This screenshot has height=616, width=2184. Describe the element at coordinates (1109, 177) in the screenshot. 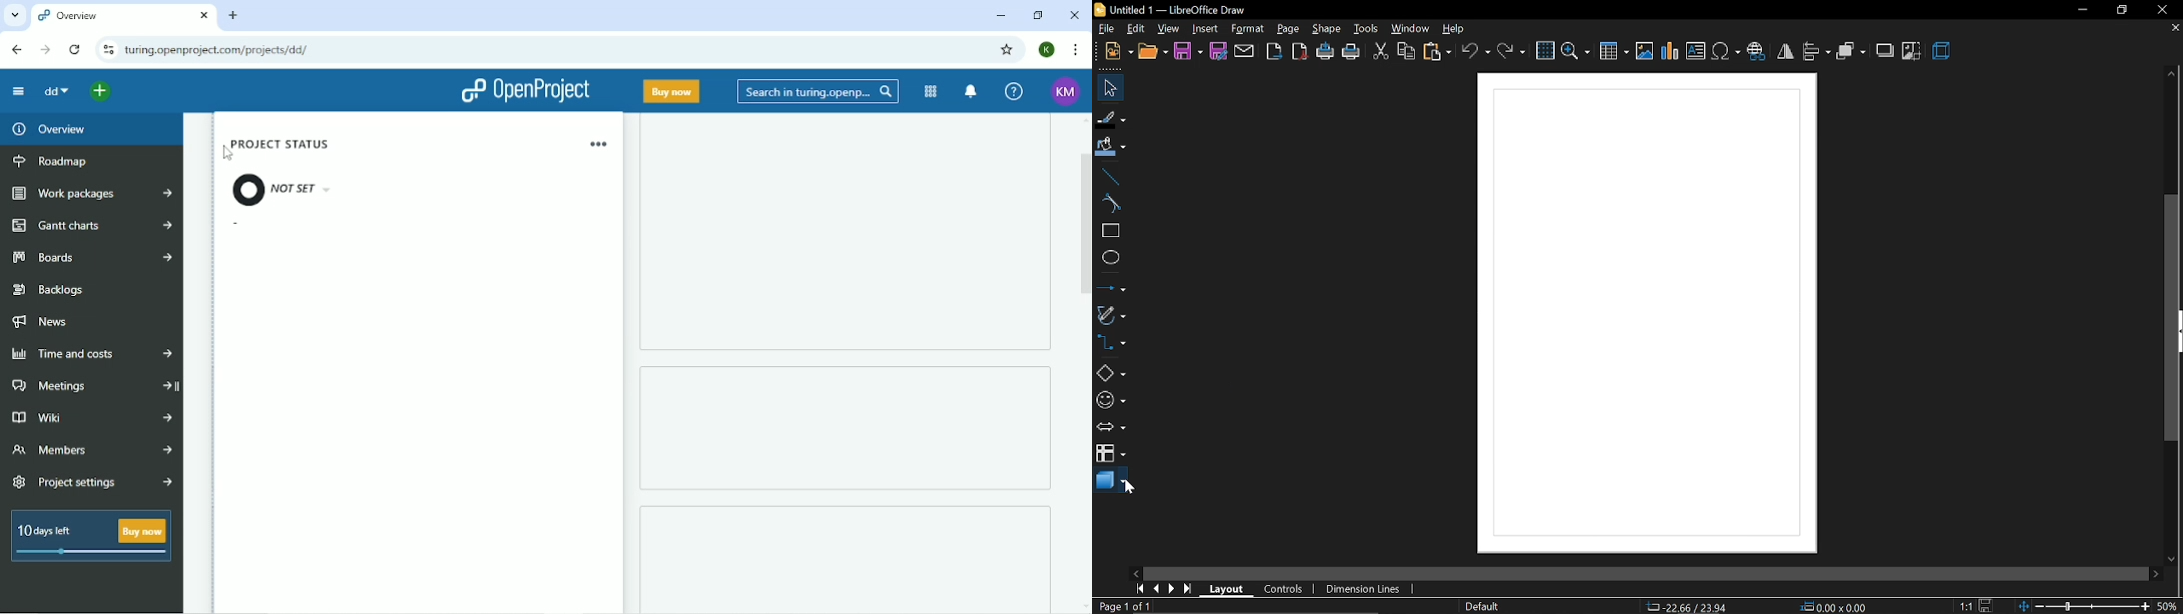

I see `line` at that location.